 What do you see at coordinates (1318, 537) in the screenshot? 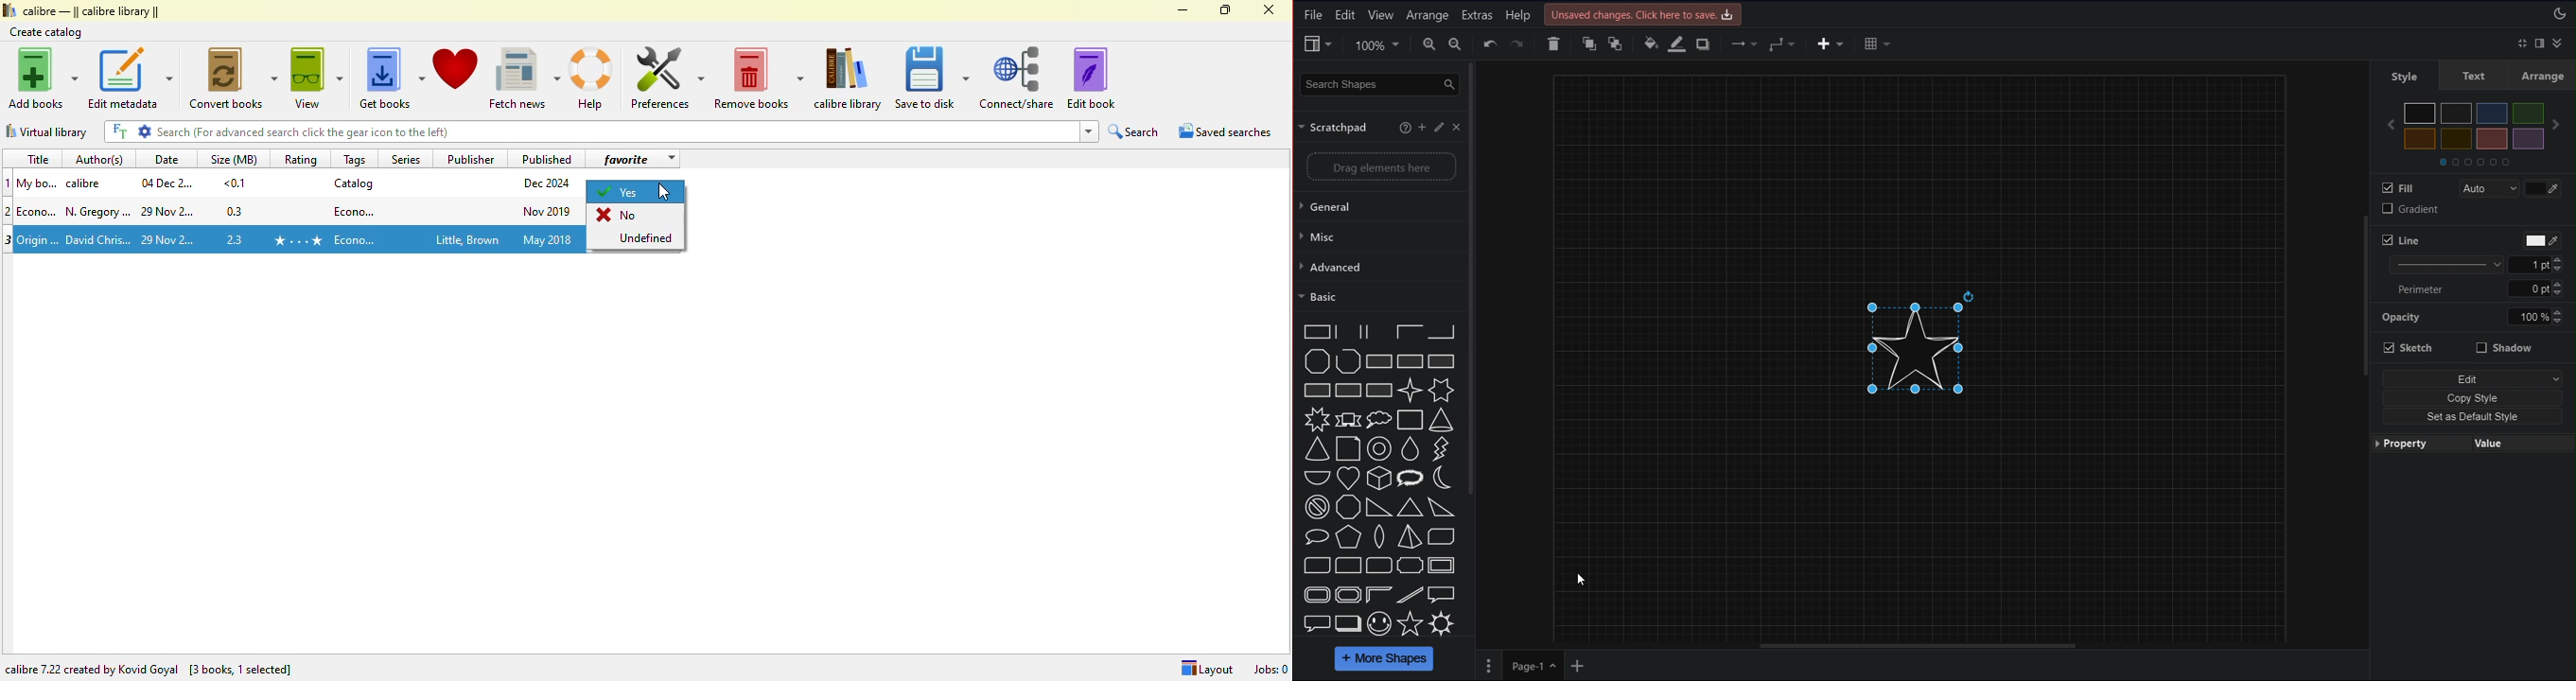
I see `oval callout` at bounding box center [1318, 537].